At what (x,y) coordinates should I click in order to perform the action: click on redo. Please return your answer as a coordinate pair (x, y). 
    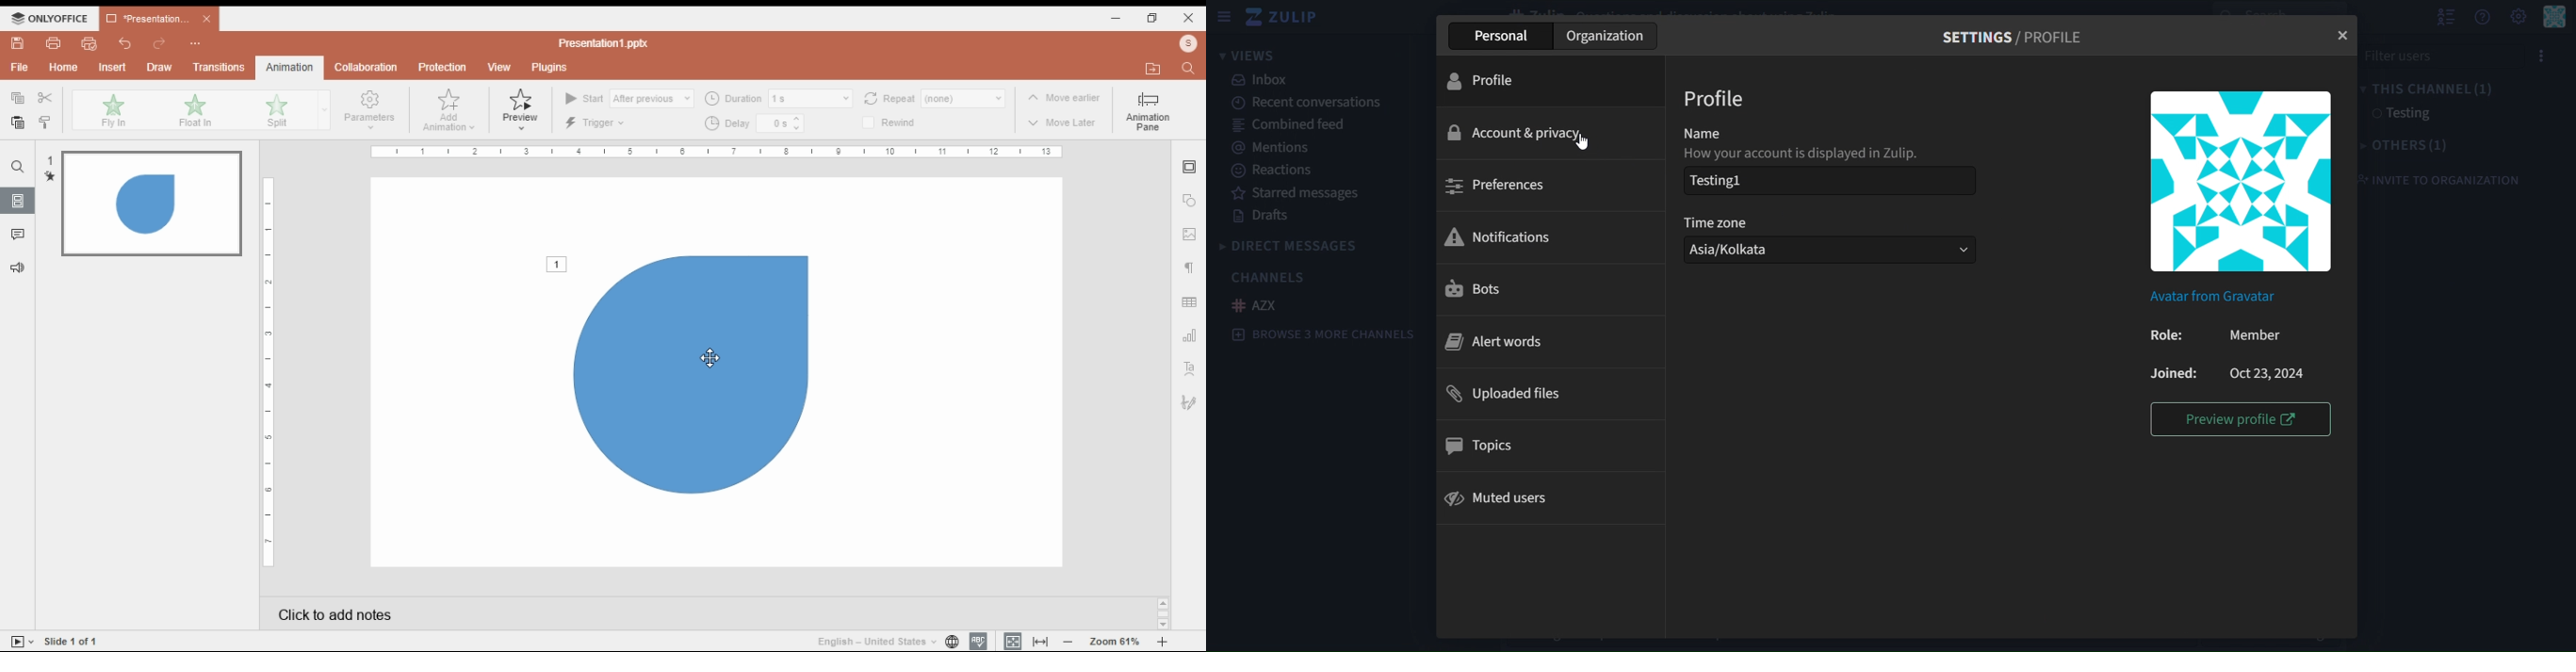
    Looking at the image, I should click on (160, 44).